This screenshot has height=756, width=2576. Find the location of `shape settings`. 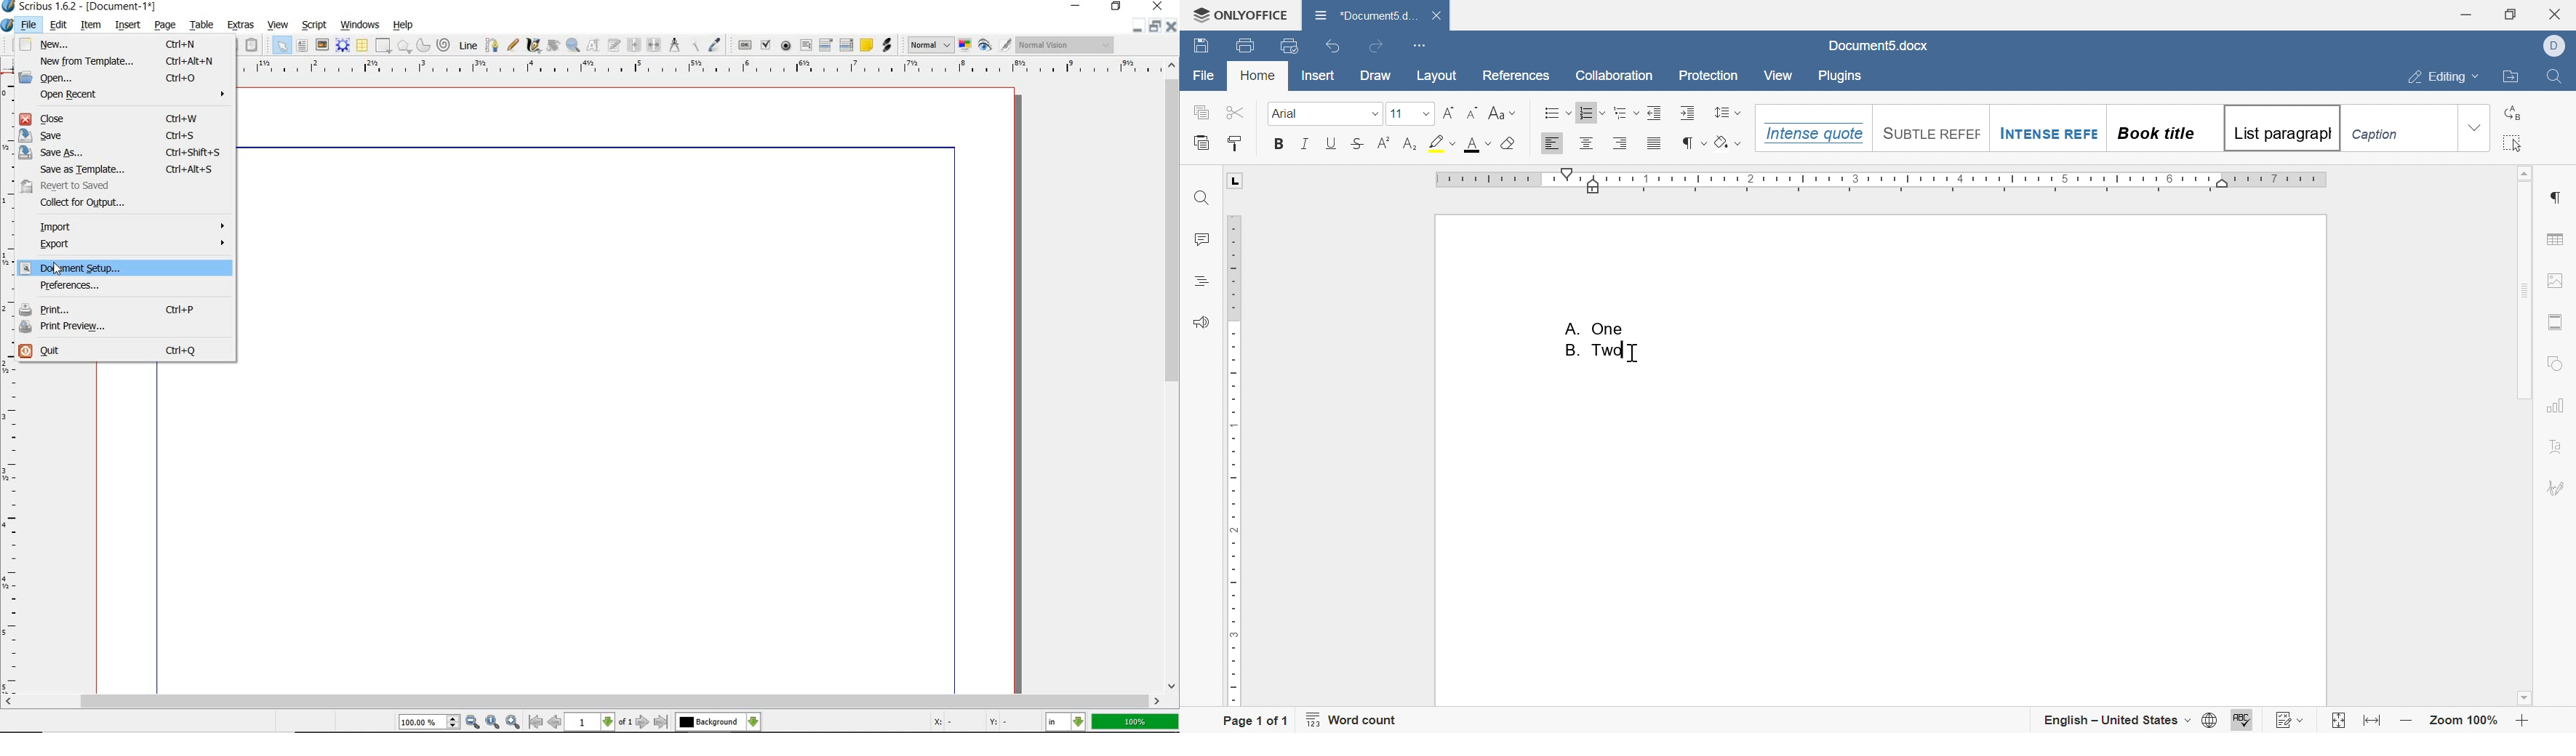

shape settings is located at coordinates (2553, 362).